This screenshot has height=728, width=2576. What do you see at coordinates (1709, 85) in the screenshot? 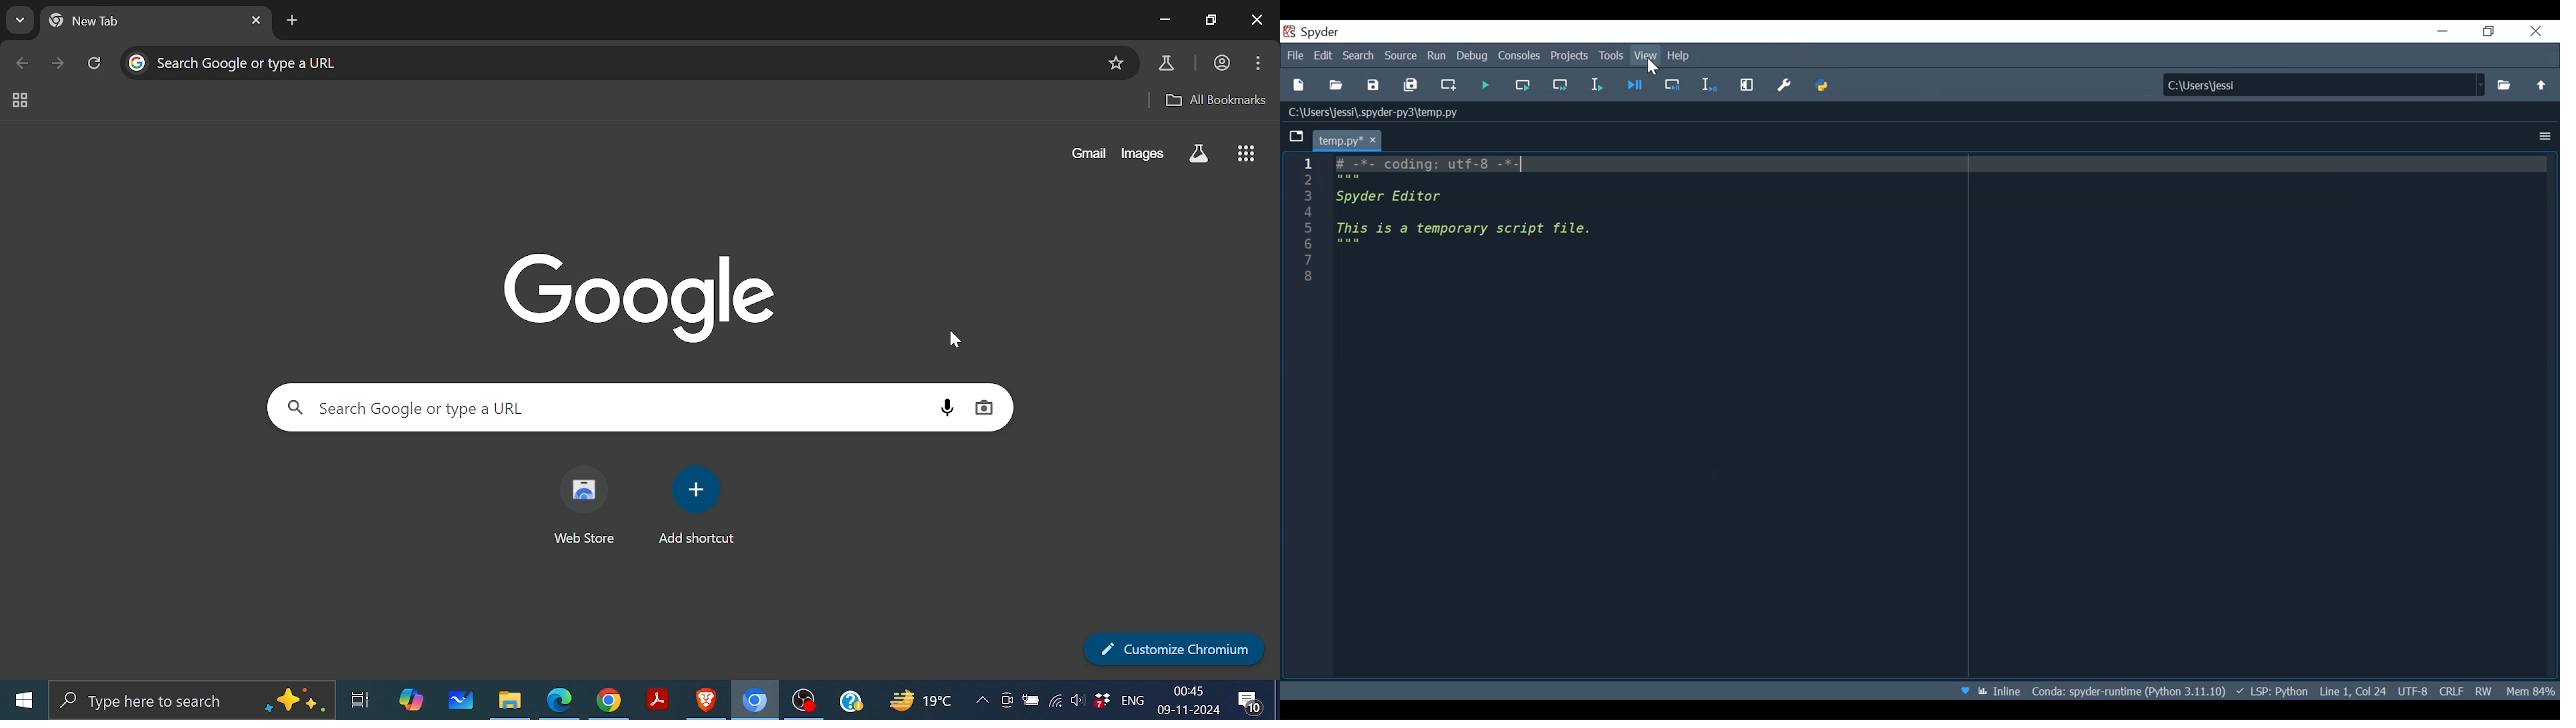
I see `Debug selection or current line` at bounding box center [1709, 85].